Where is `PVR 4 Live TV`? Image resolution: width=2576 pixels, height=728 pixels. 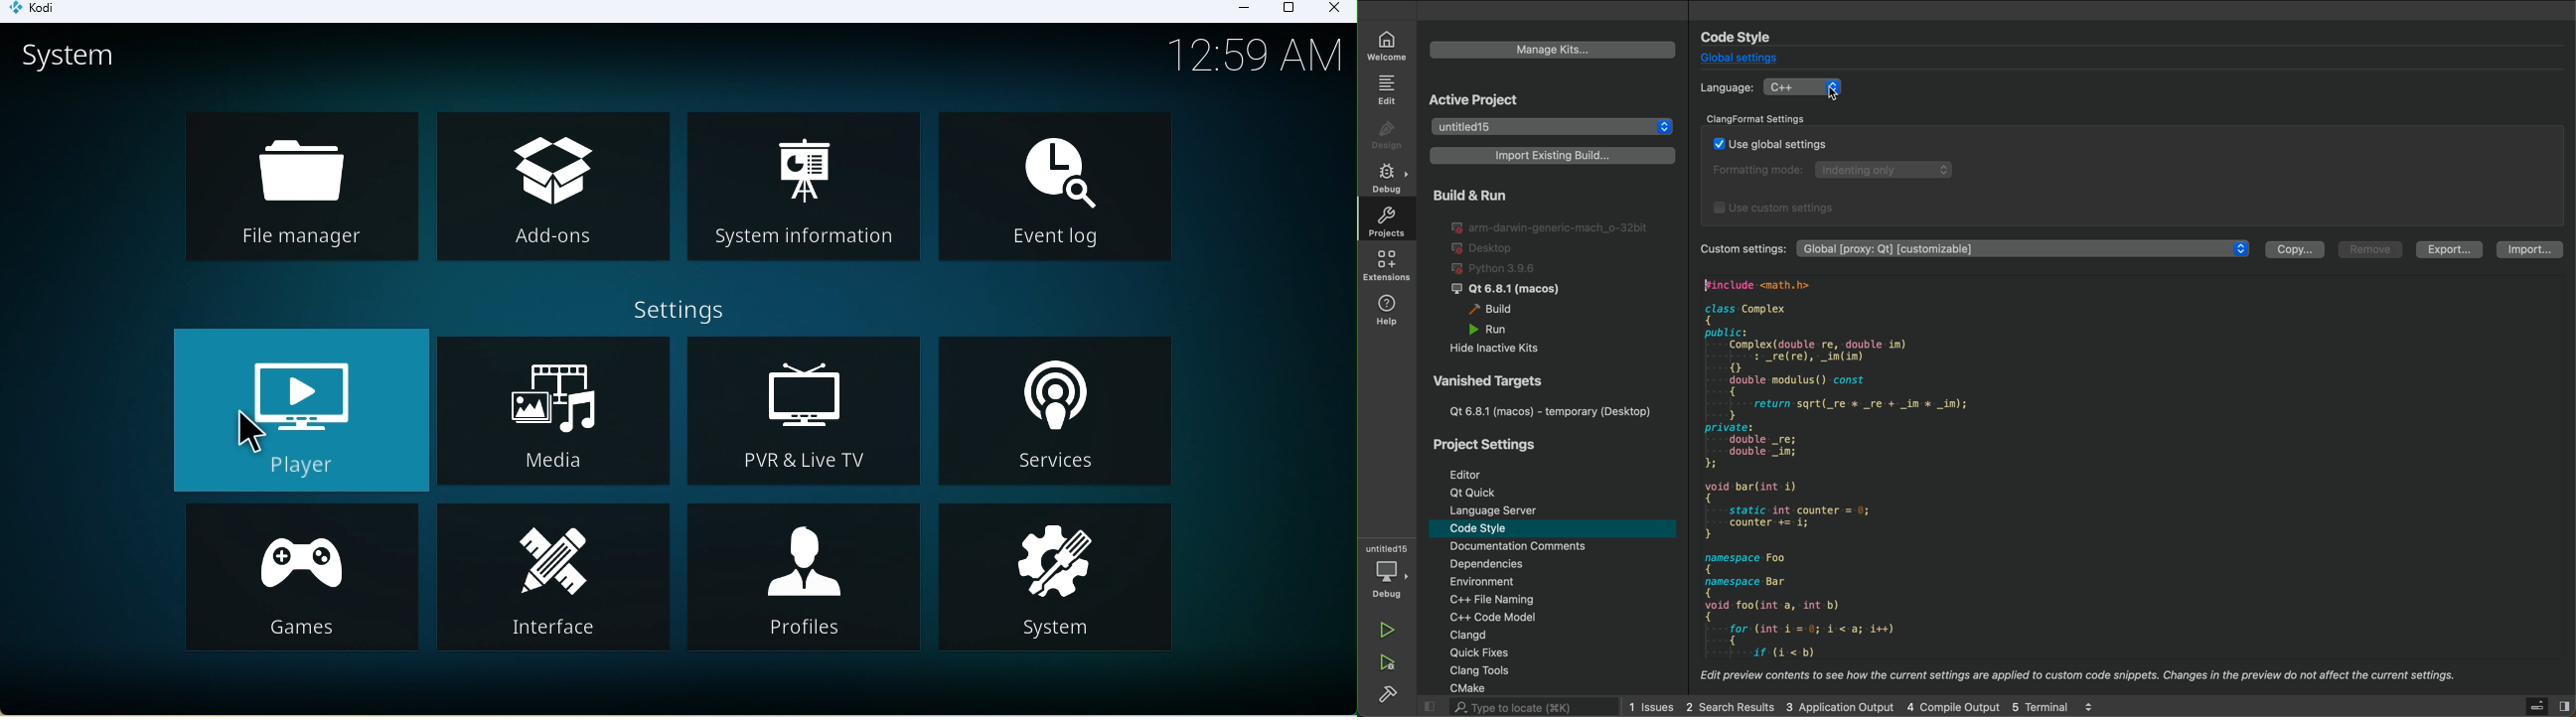 PVR 4 Live TV is located at coordinates (800, 416).